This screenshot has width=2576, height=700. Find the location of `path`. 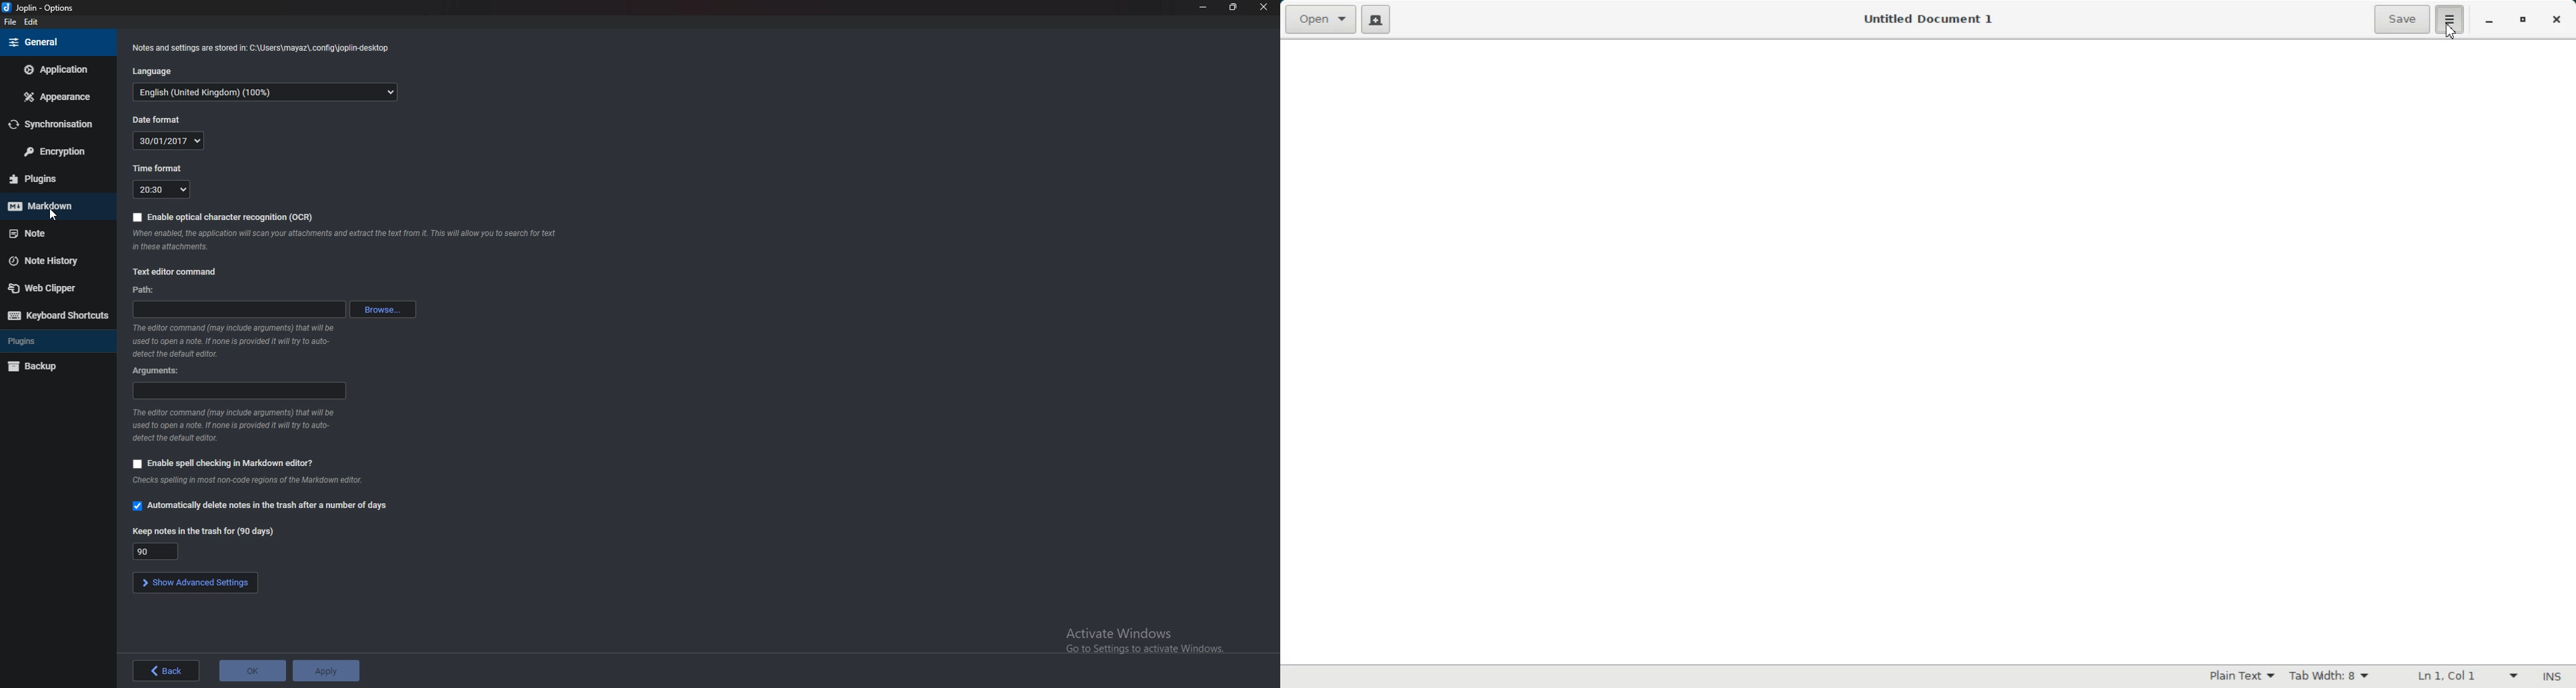

path is located at coordinates (146, 291).